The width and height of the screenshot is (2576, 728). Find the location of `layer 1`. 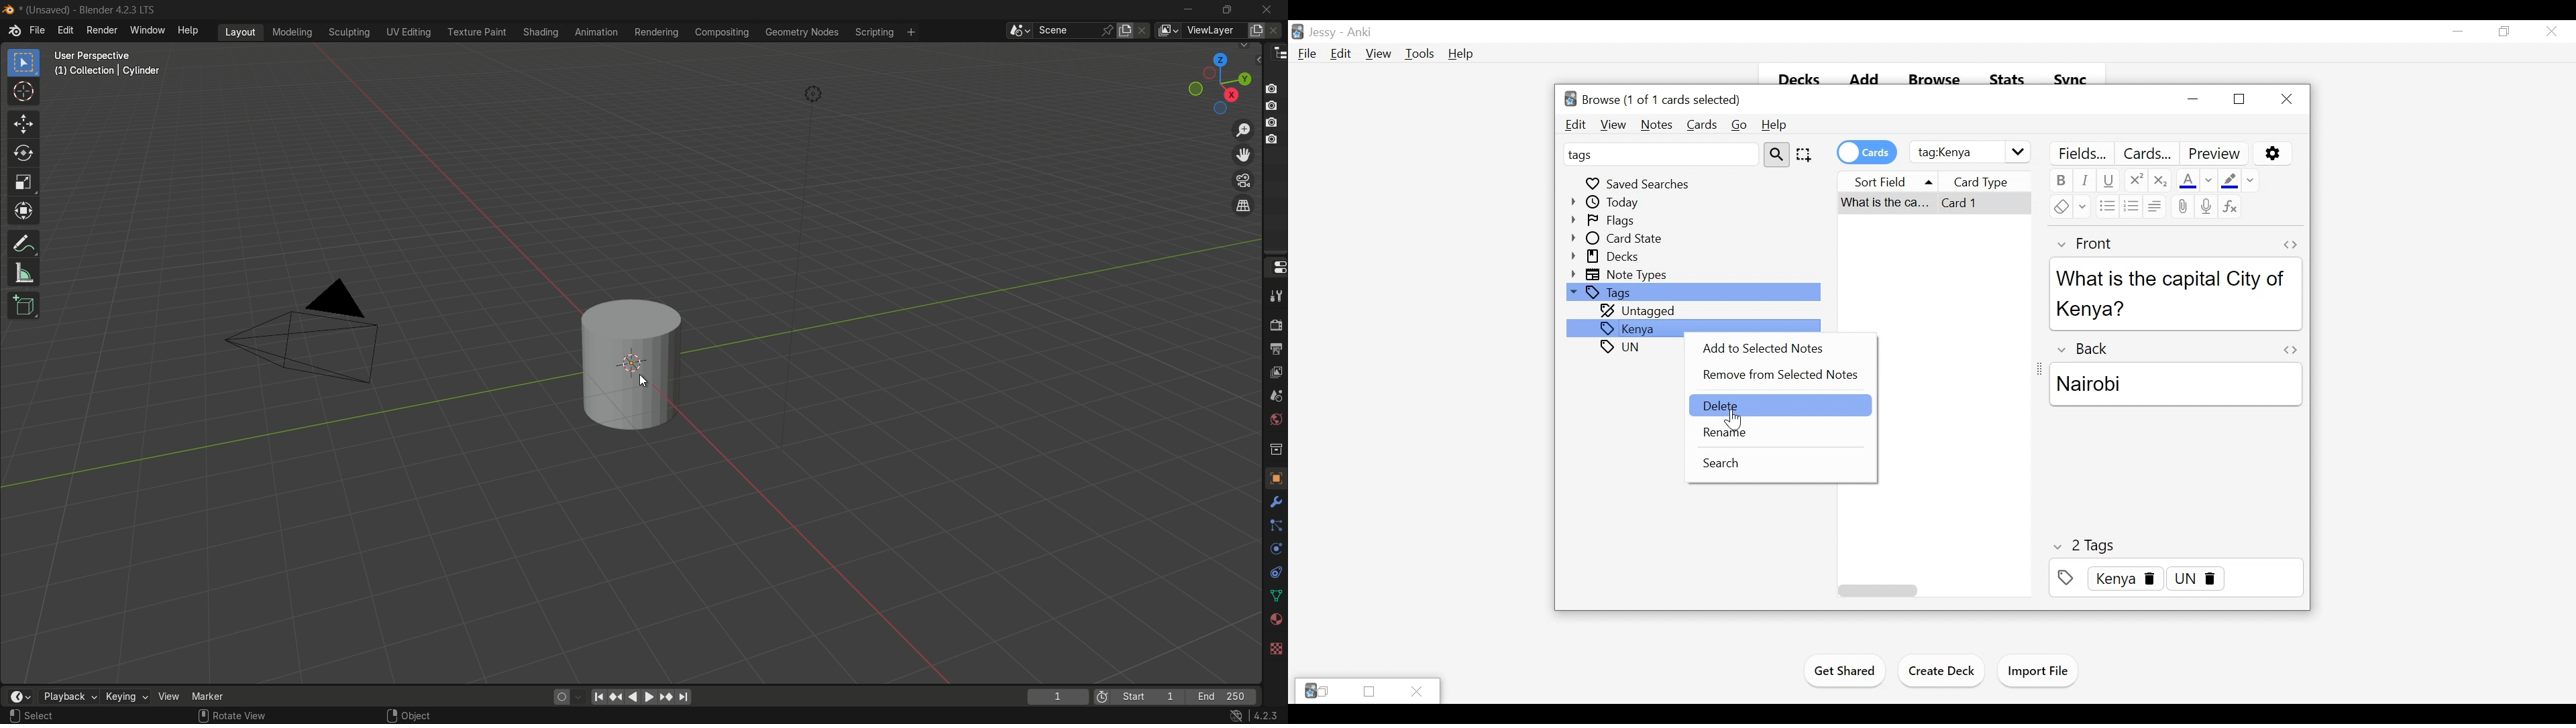

layer 1 is located at coordinates (1274, 88).